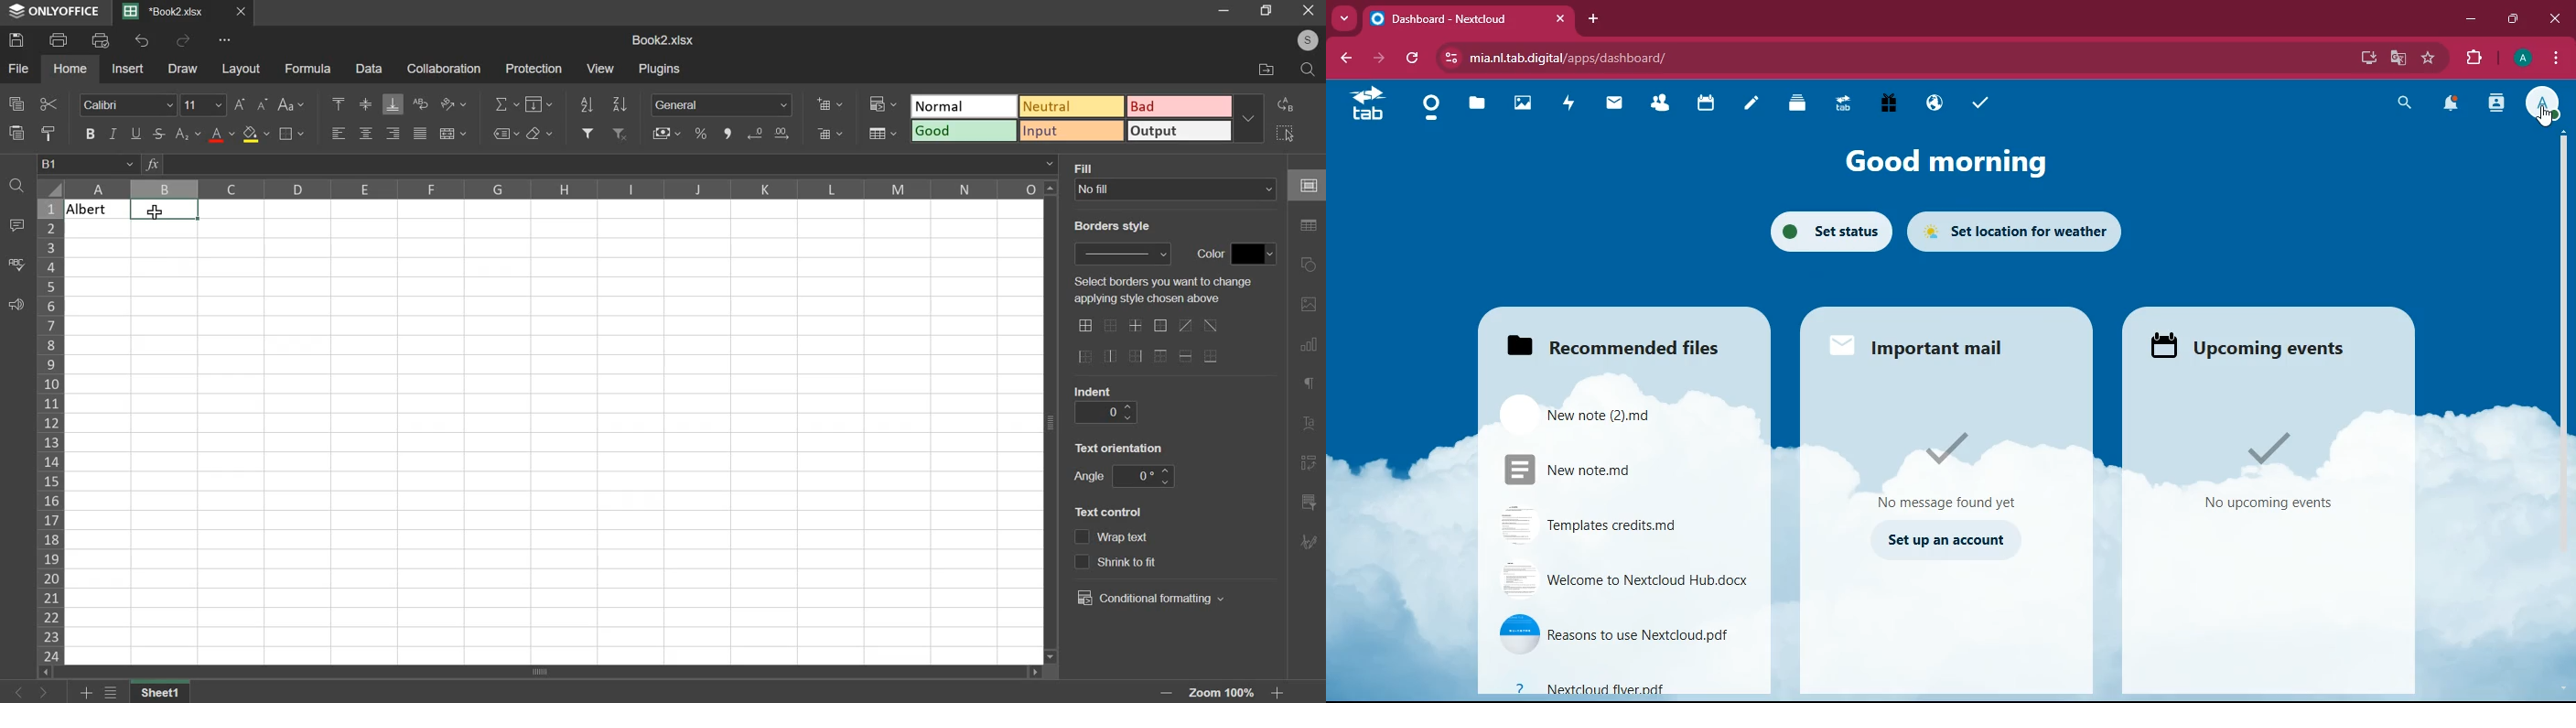 The width and height of the screenshot is (2576, 728). What do you see at coordinates (395, 104) in the screenshot?
I see `align bottom` at bounding box center [395, 104].